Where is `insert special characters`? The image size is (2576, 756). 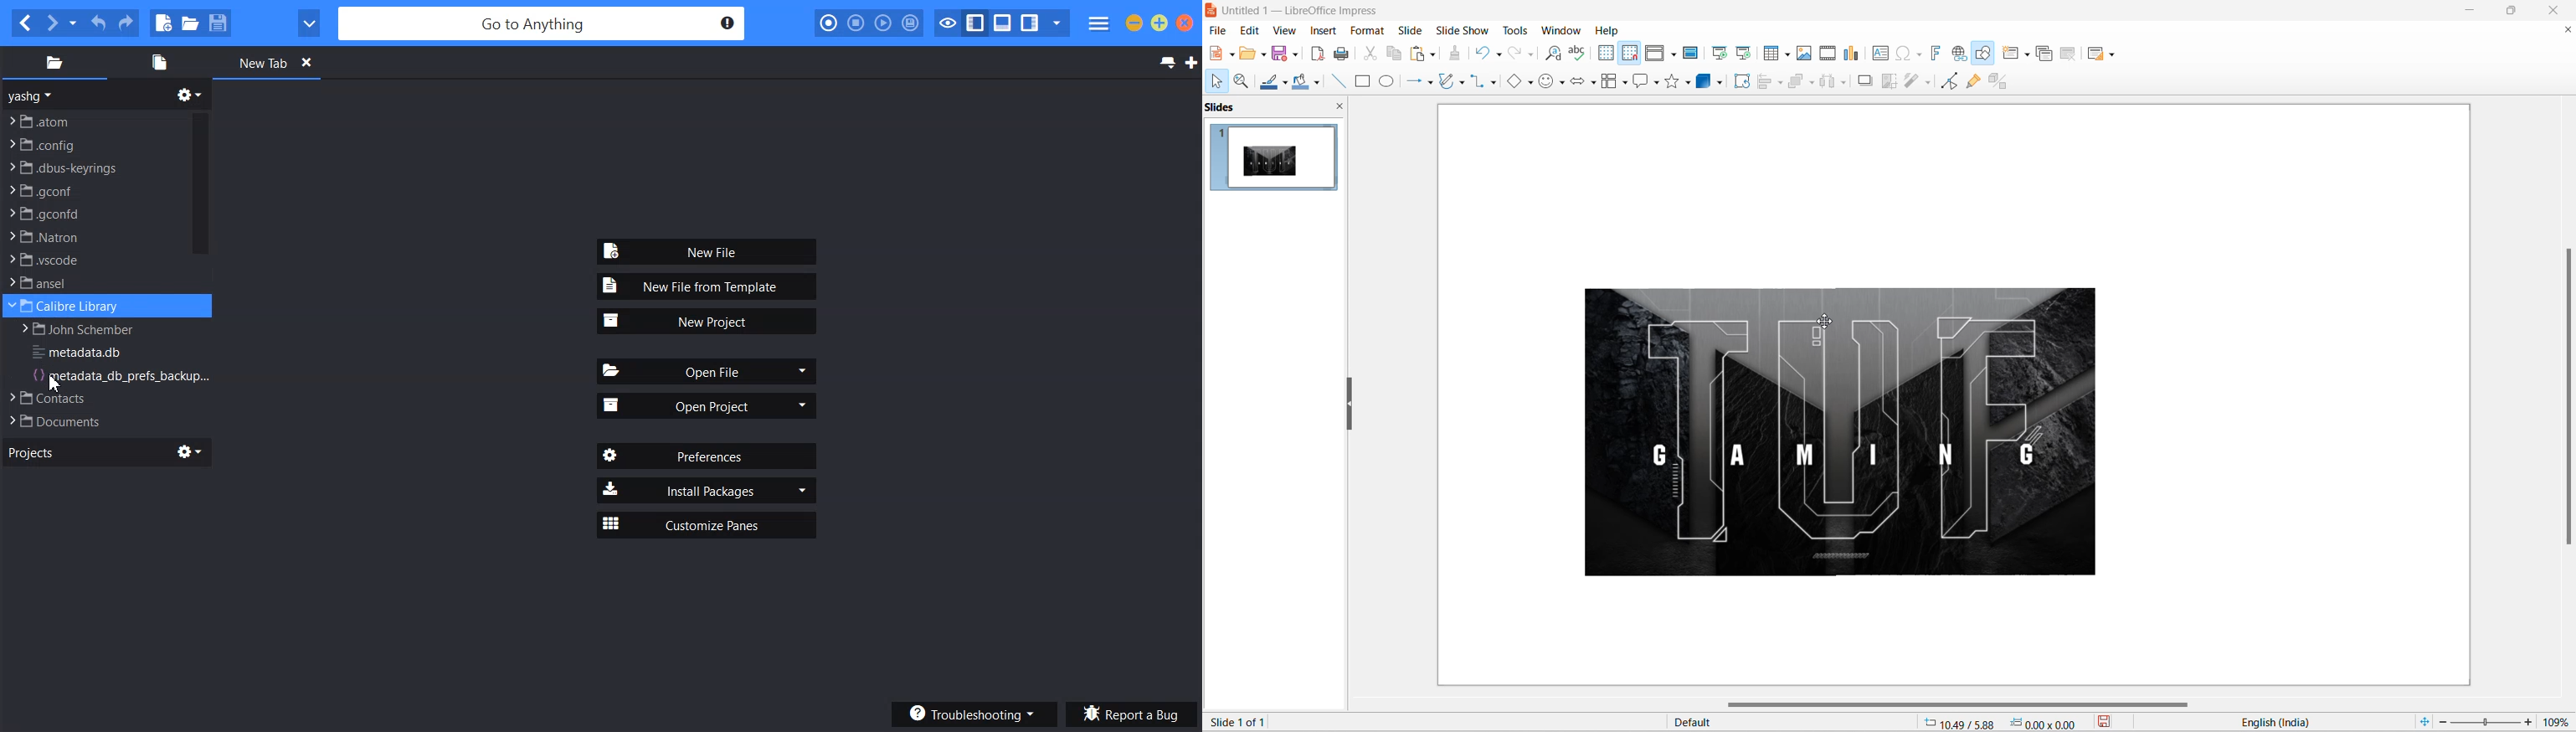
insert special characters is located at coordinates (1901, 52).